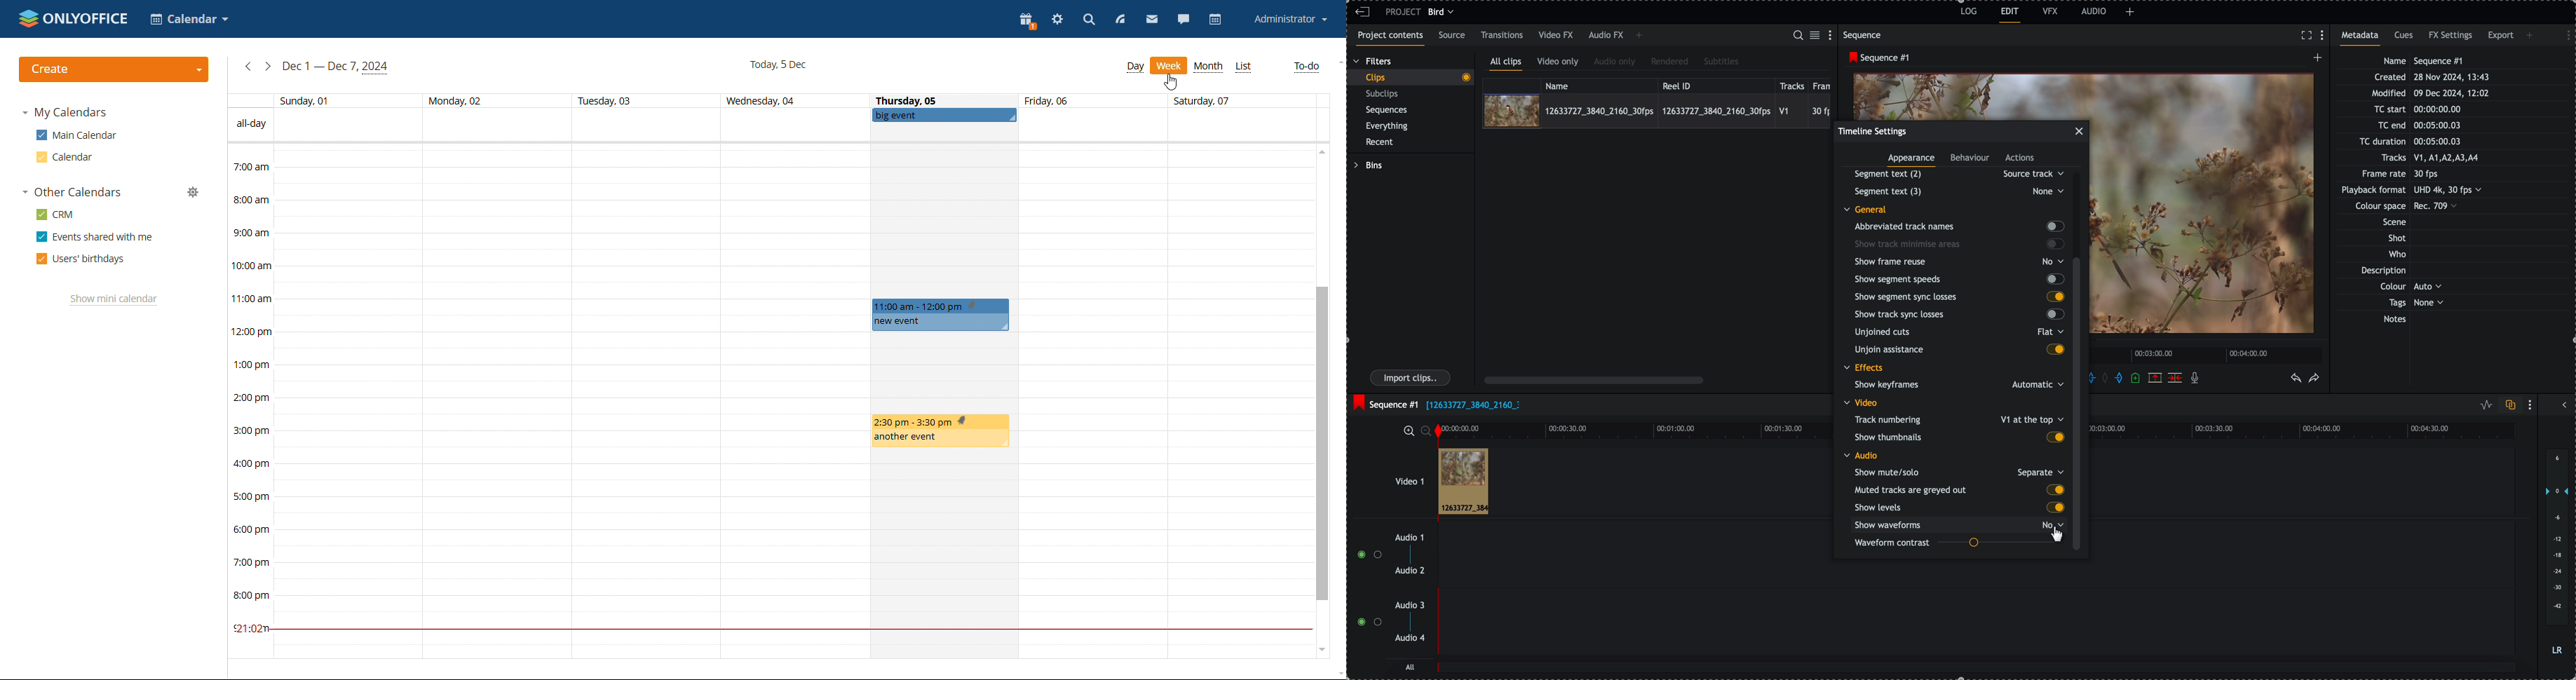 This screenshot has height=700, width=2576. I want to click on appearance, so click(1913, 161).